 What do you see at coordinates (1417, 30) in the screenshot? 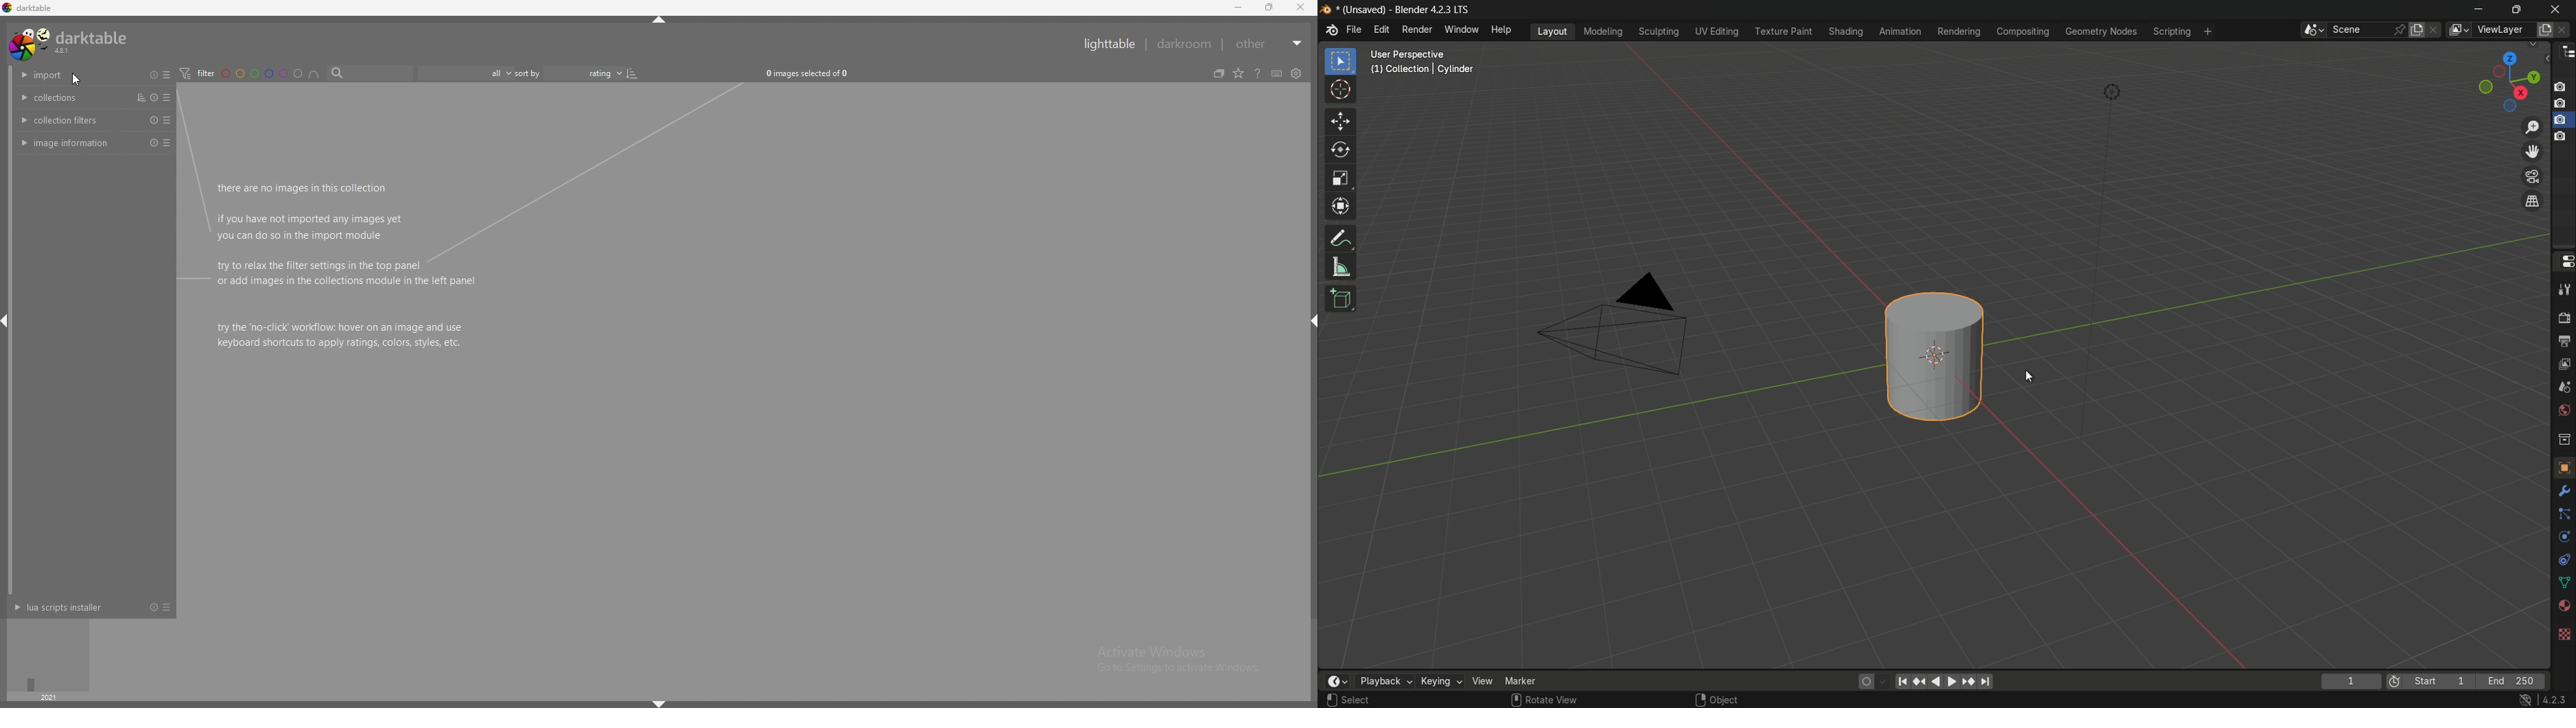
I see `render menu` at bounding box center [1417, 30].